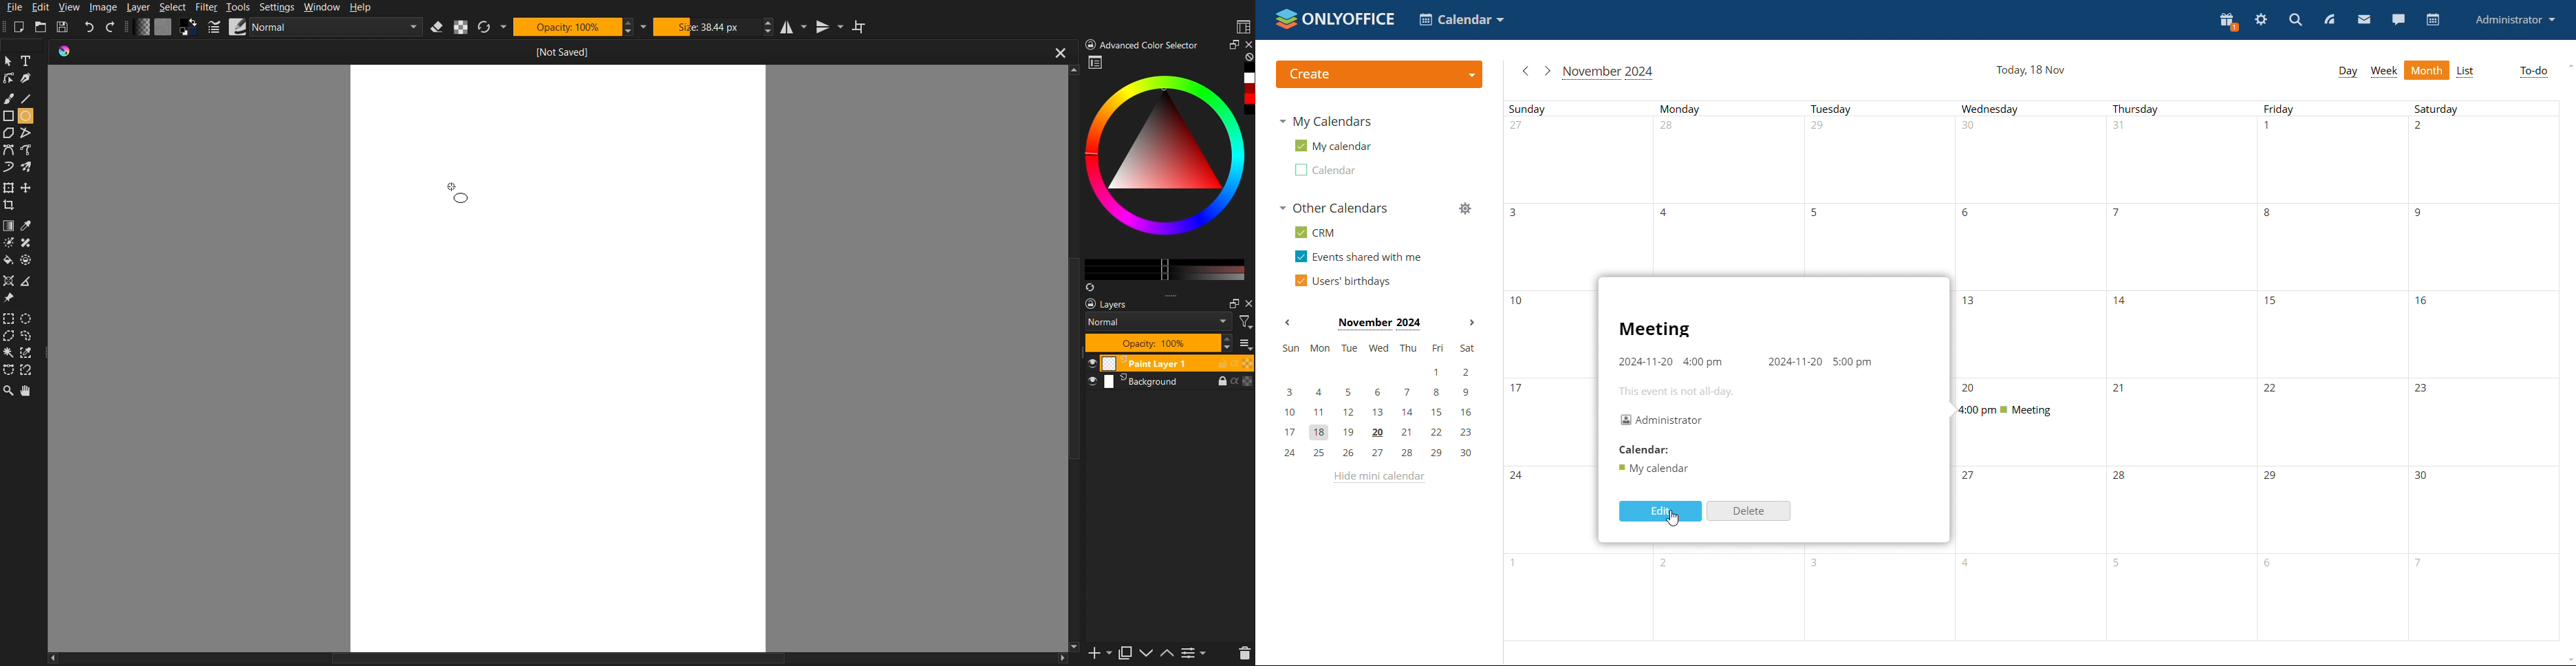  What do you see at coordinates (26, 317) in the screenshot?
I see `Selction Circle` at bounding box center [26, 317].